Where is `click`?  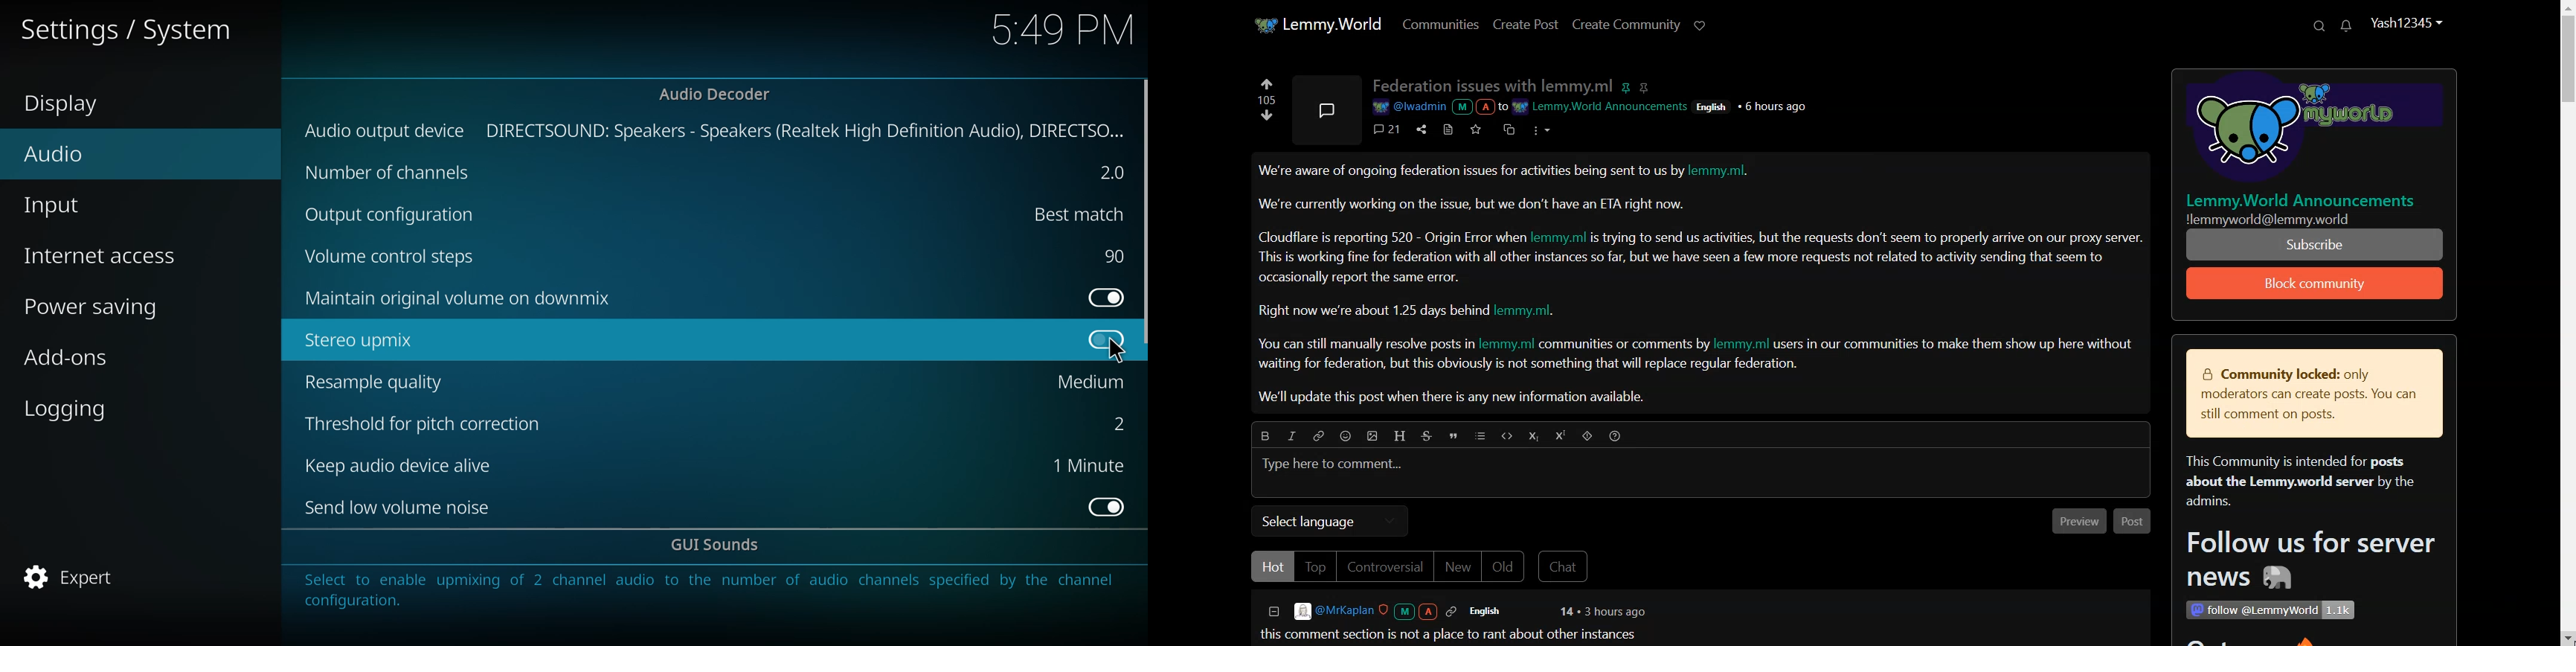 click is located at coordinates (1108, 339).